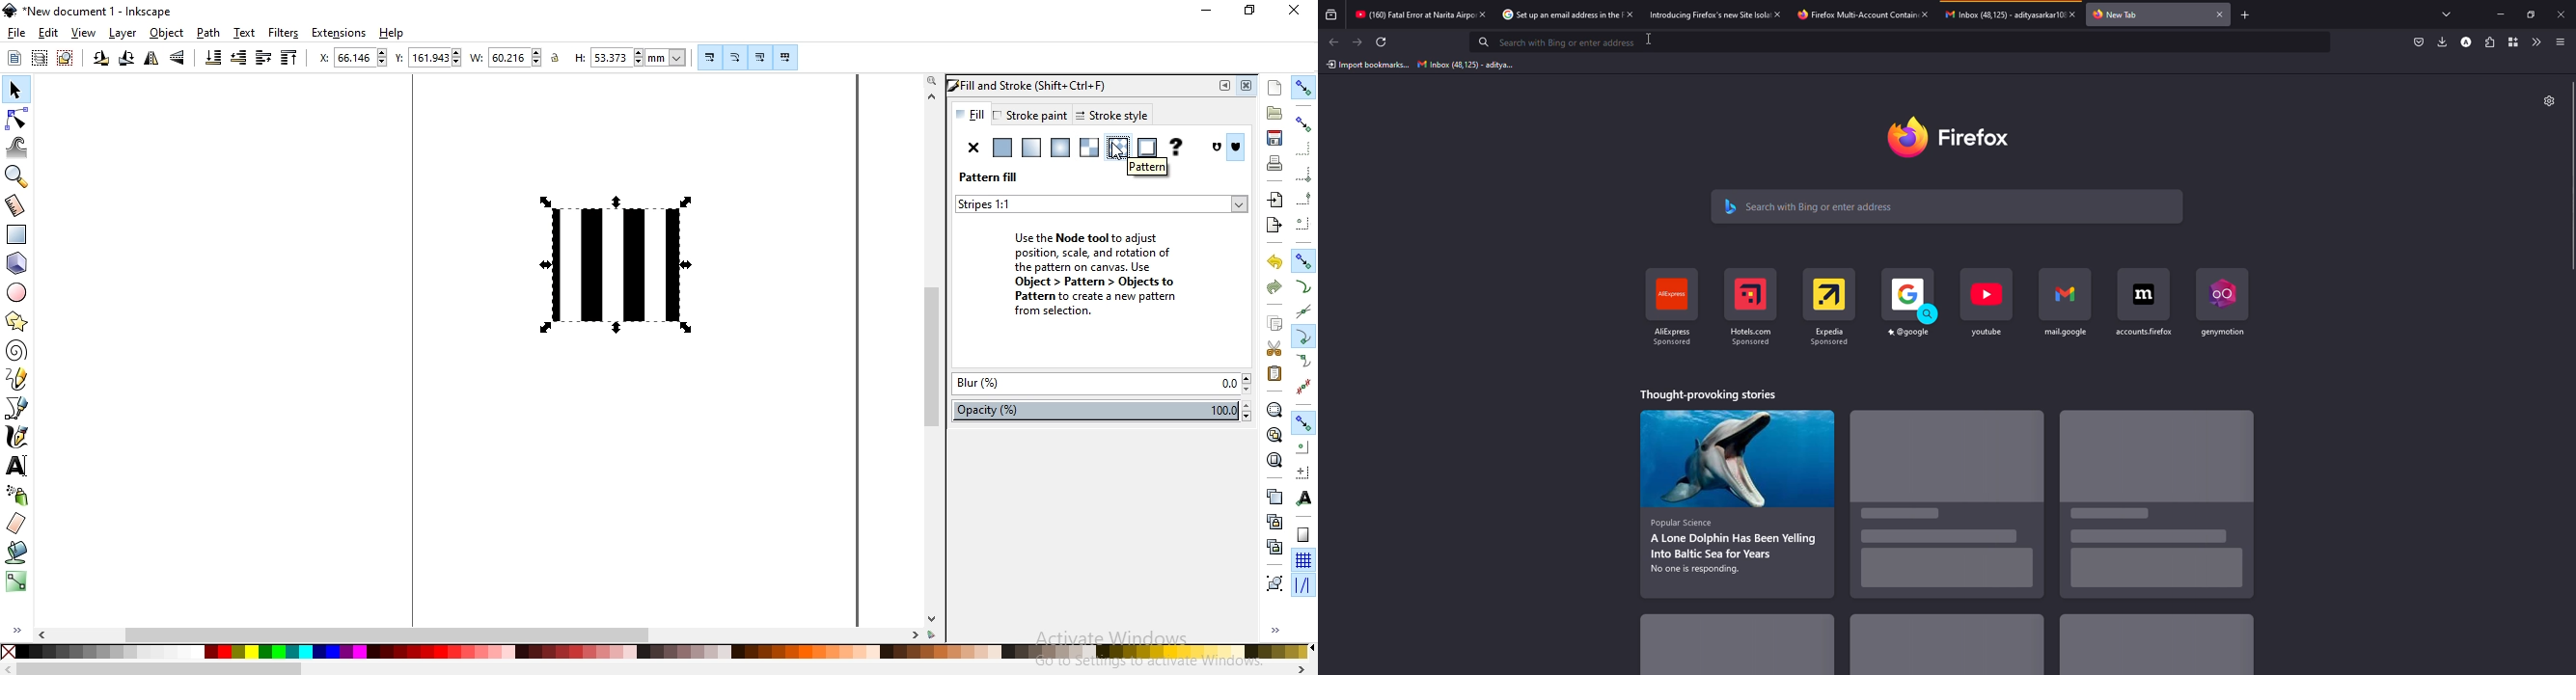  What do you see at coordinates (1302, 535) in the screenshot?
I see `snap to page border` at bounding box center [1302, 535].